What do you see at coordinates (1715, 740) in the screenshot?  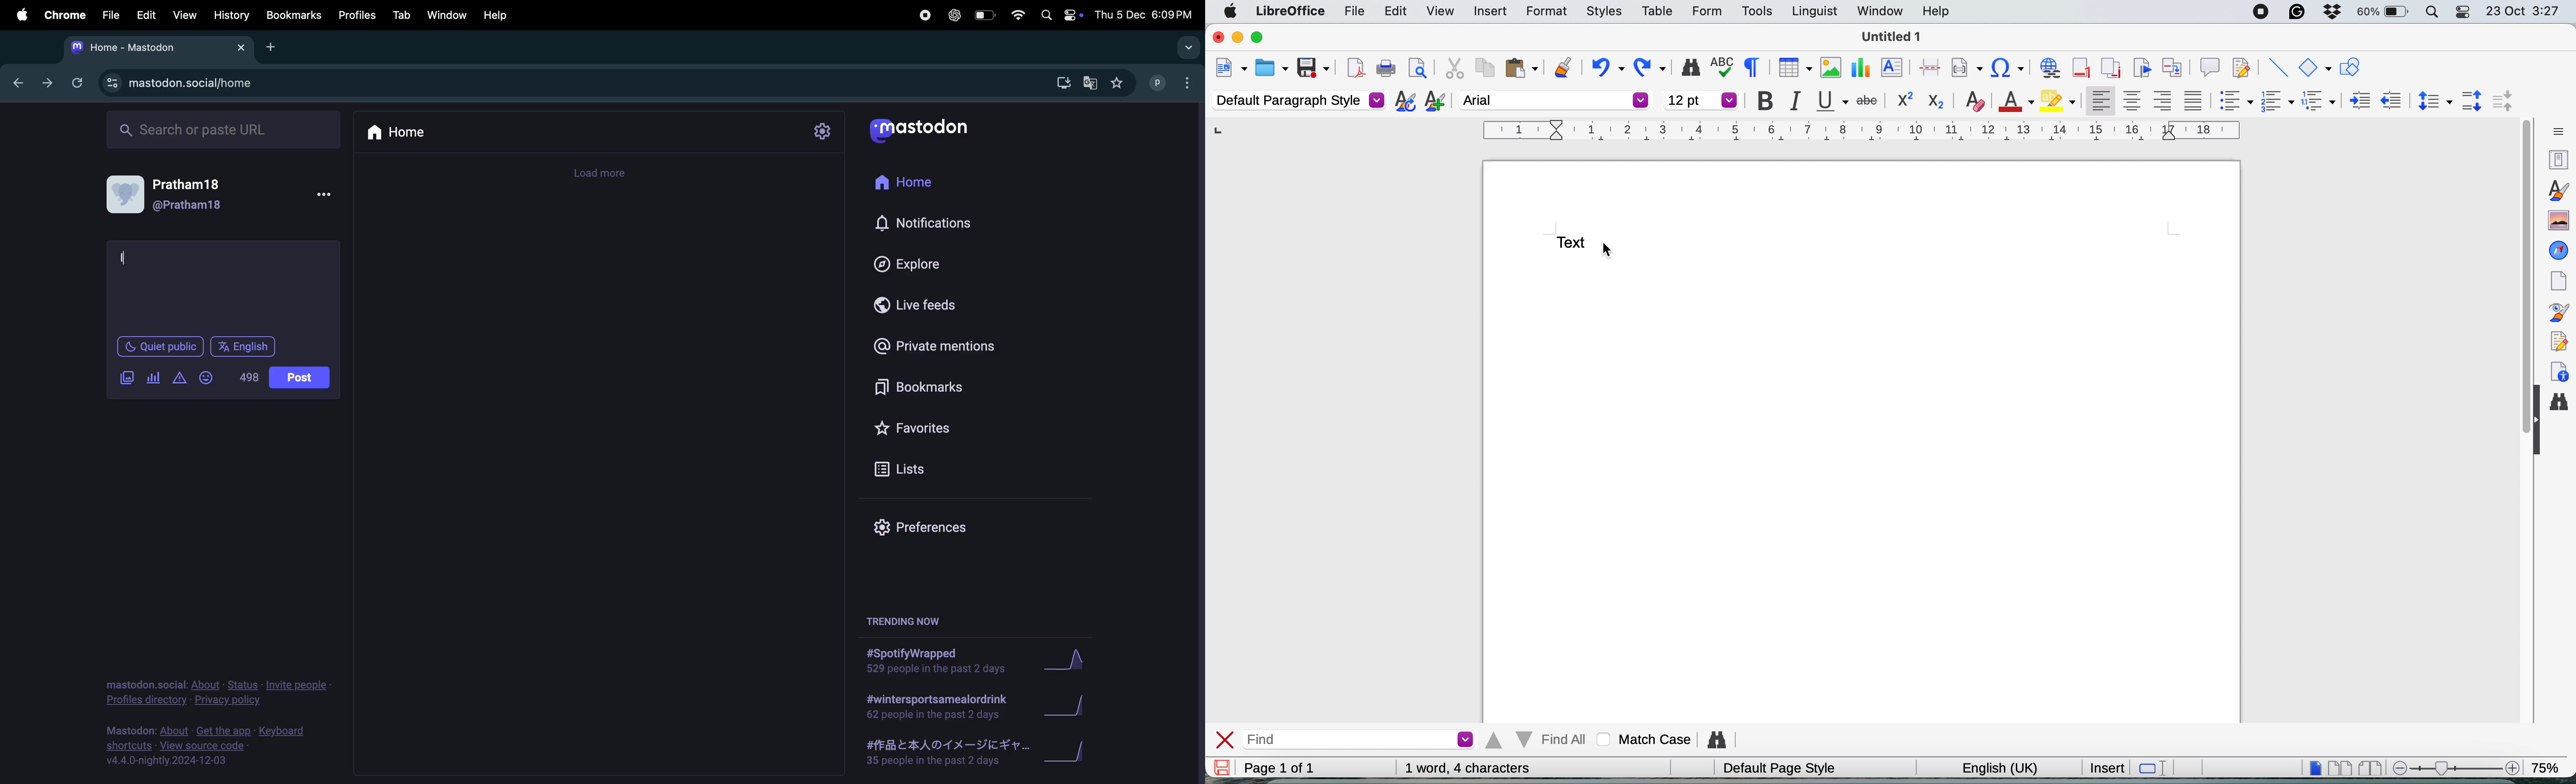 I see `find and replce` at bounding box center [1715, 740].